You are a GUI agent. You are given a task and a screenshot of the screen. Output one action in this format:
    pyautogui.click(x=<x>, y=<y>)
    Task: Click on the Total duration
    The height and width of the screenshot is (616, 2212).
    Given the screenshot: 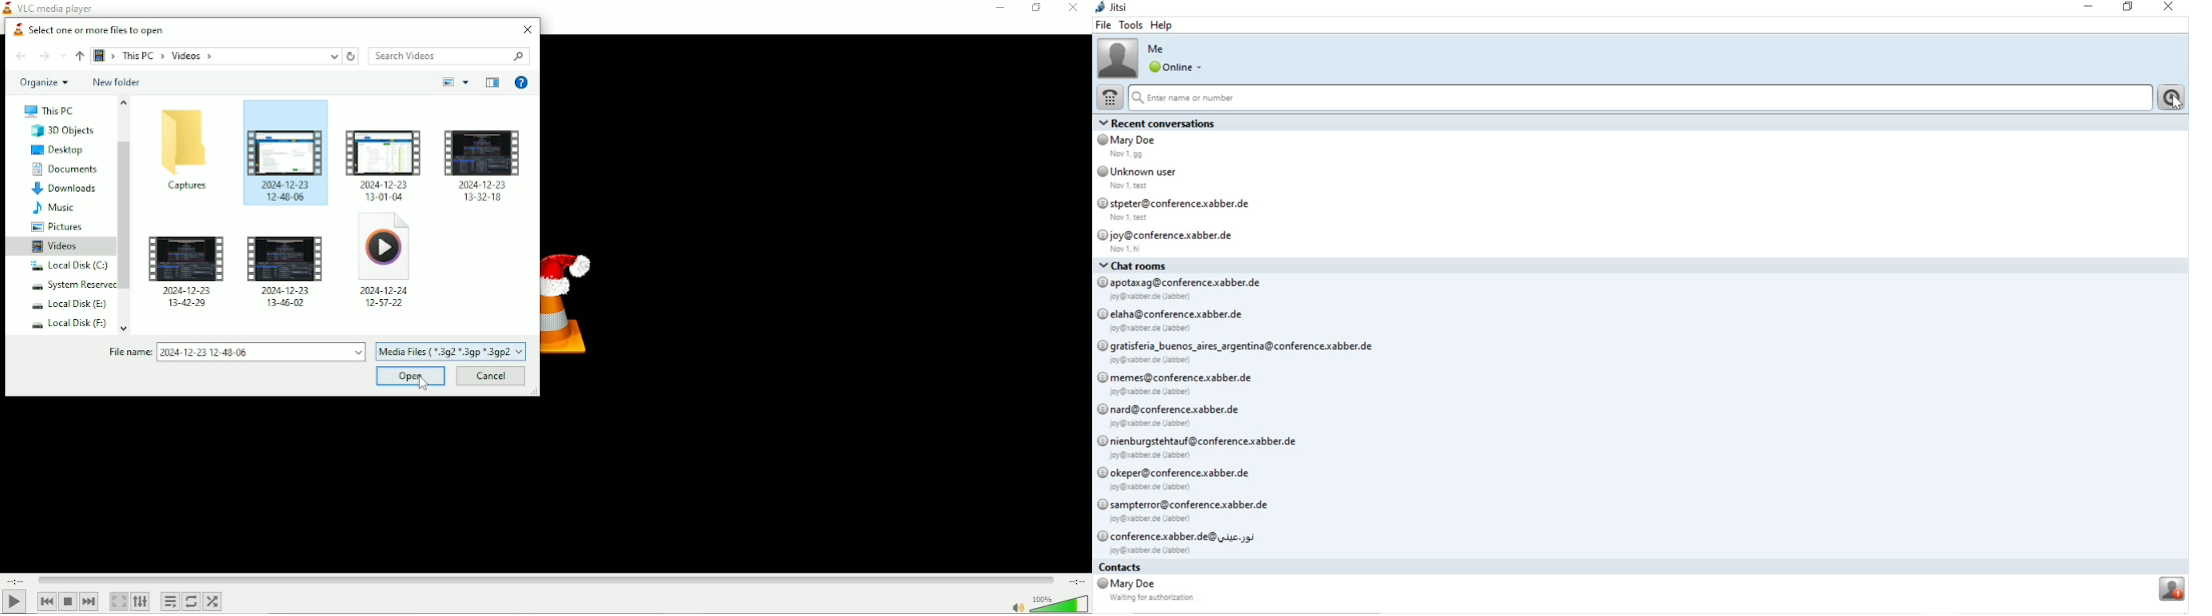 What is the action you would take?
    pyautogui.click(x=1076, y=581)
    